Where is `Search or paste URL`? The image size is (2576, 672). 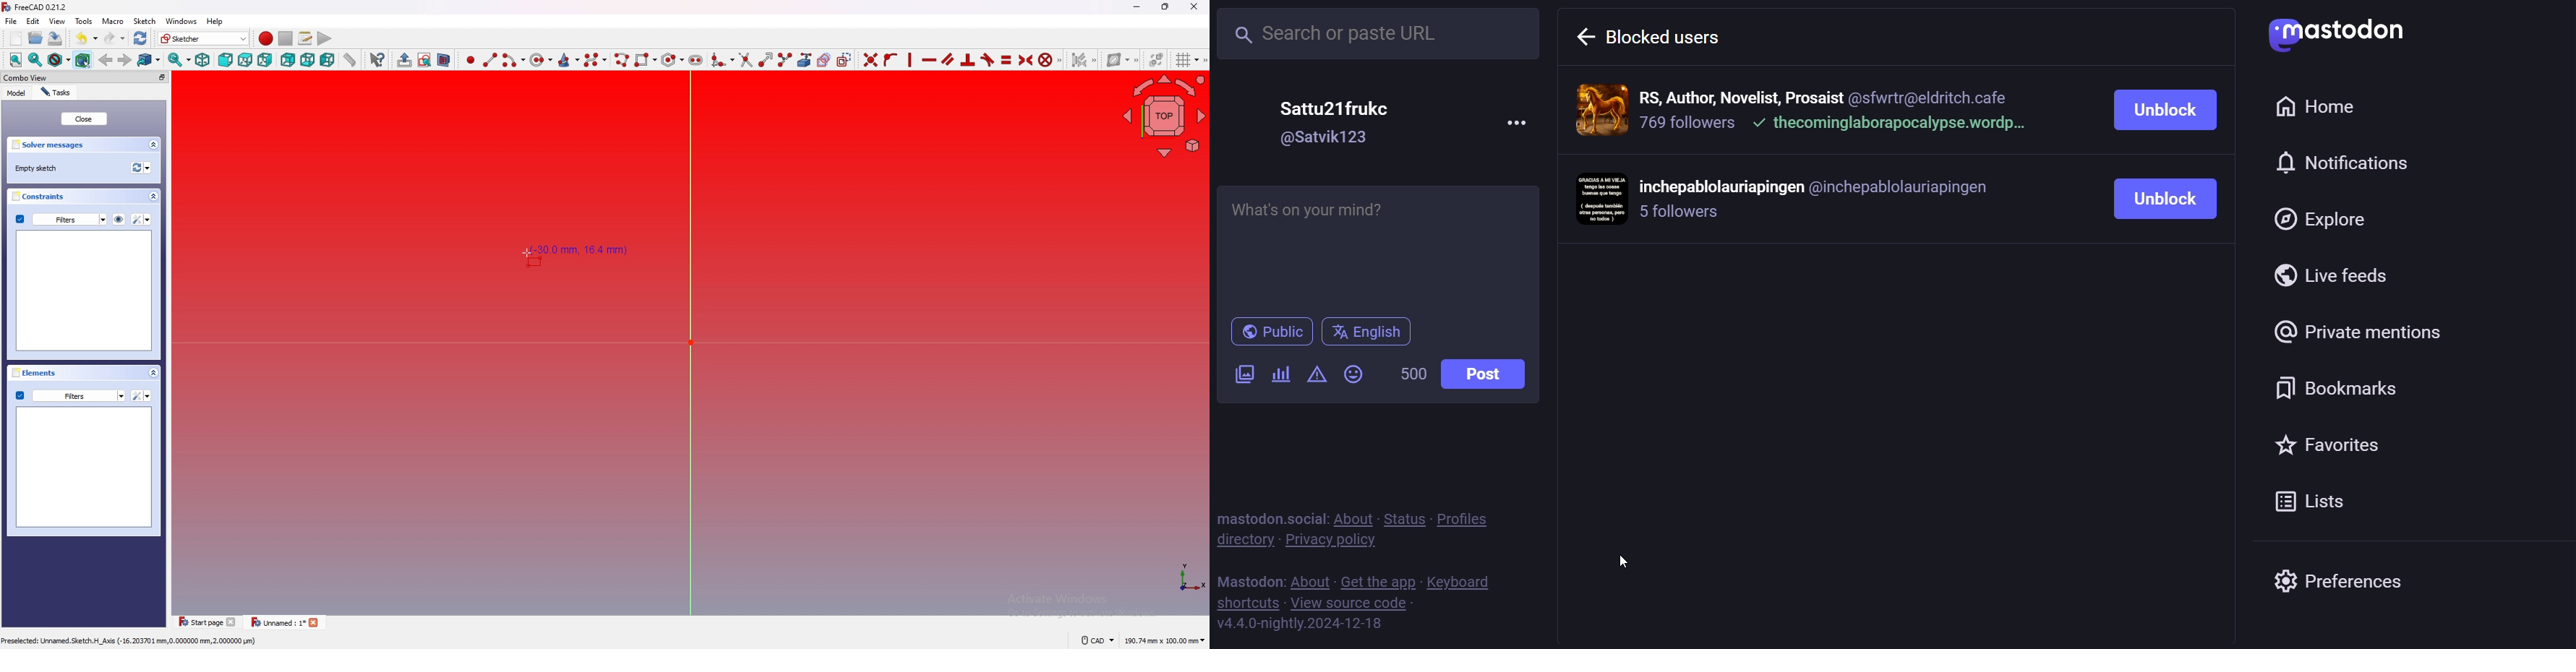
Search or paste URL is located at coordinates (1382, 35).